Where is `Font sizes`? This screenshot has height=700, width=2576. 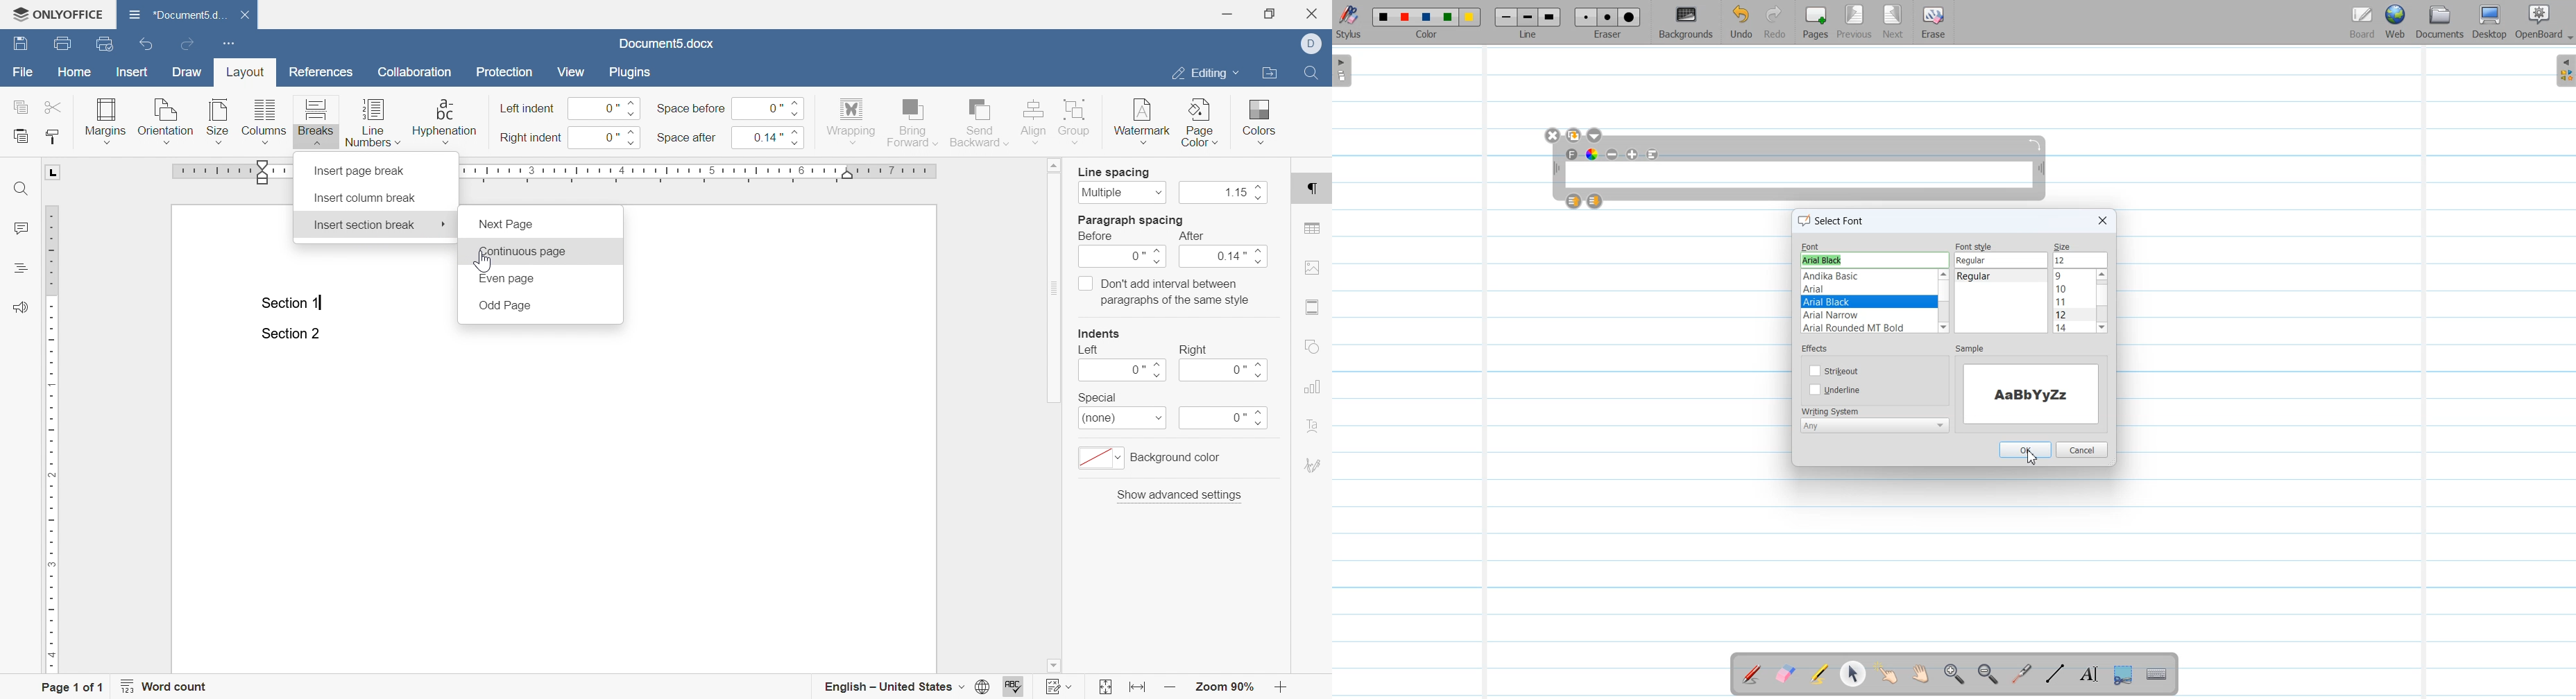 Font sizes is located at coordinates (2074, 302).